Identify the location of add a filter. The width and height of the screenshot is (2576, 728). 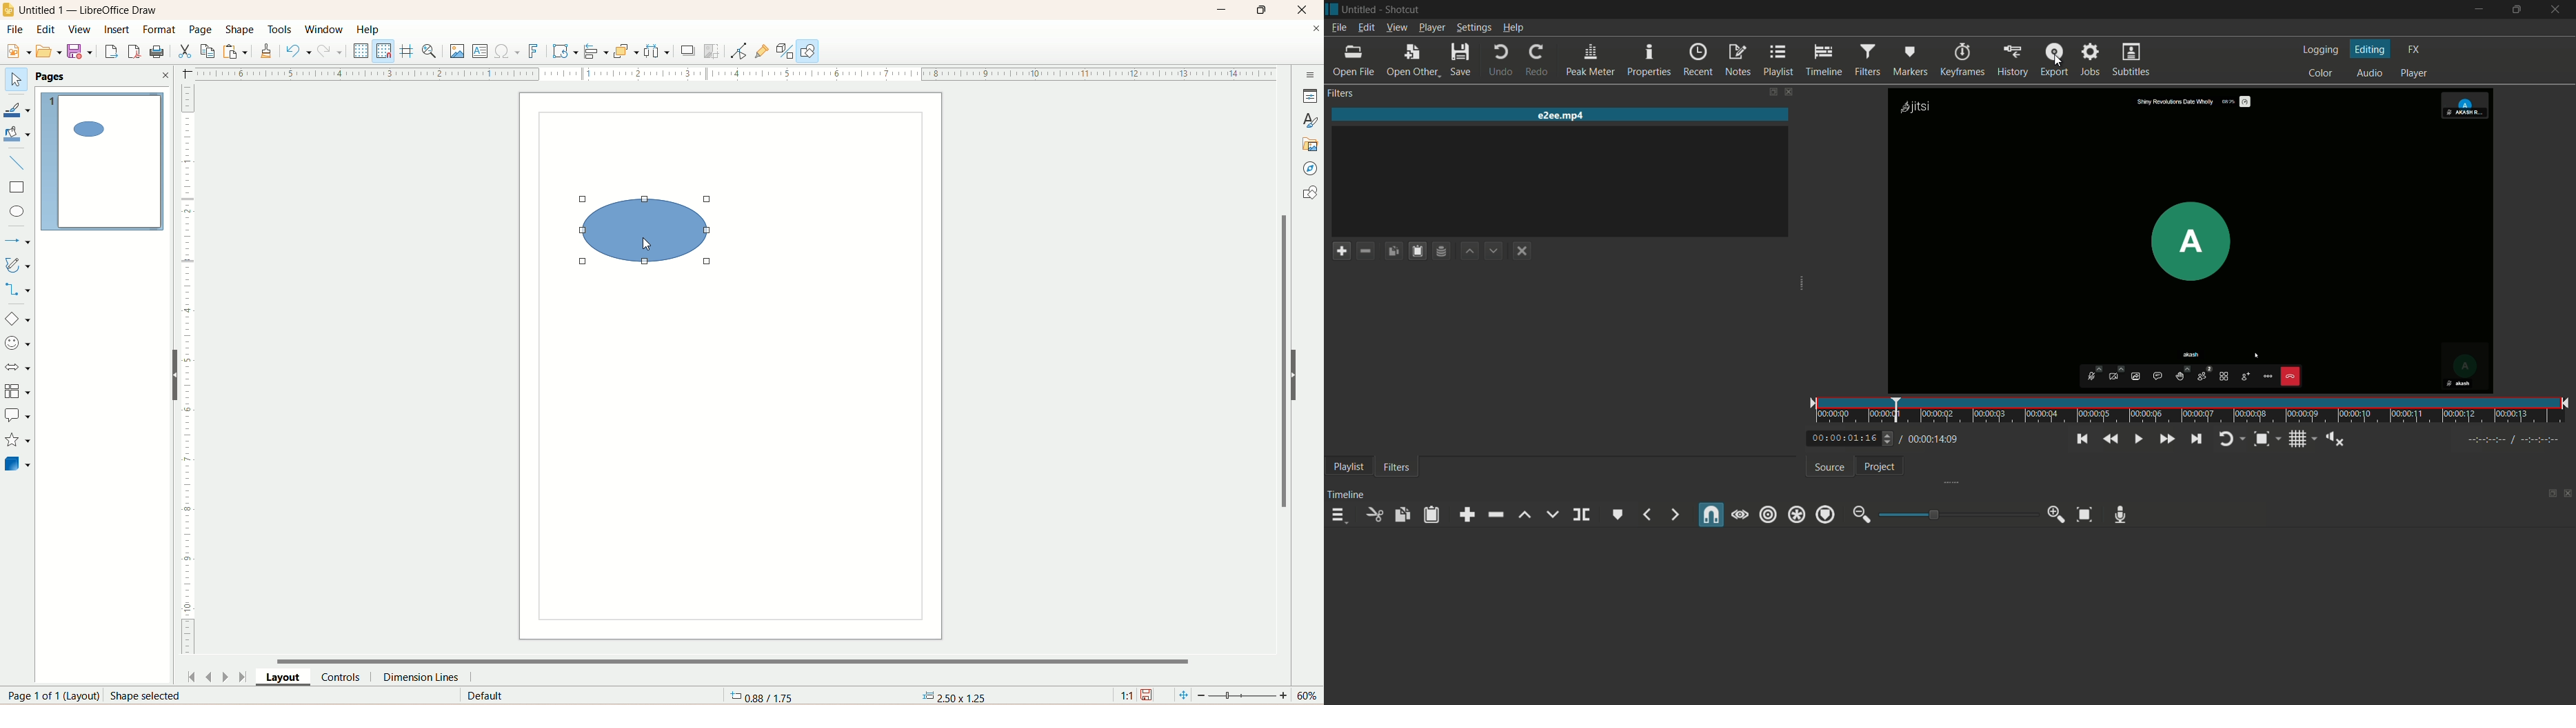
(1341, 250).